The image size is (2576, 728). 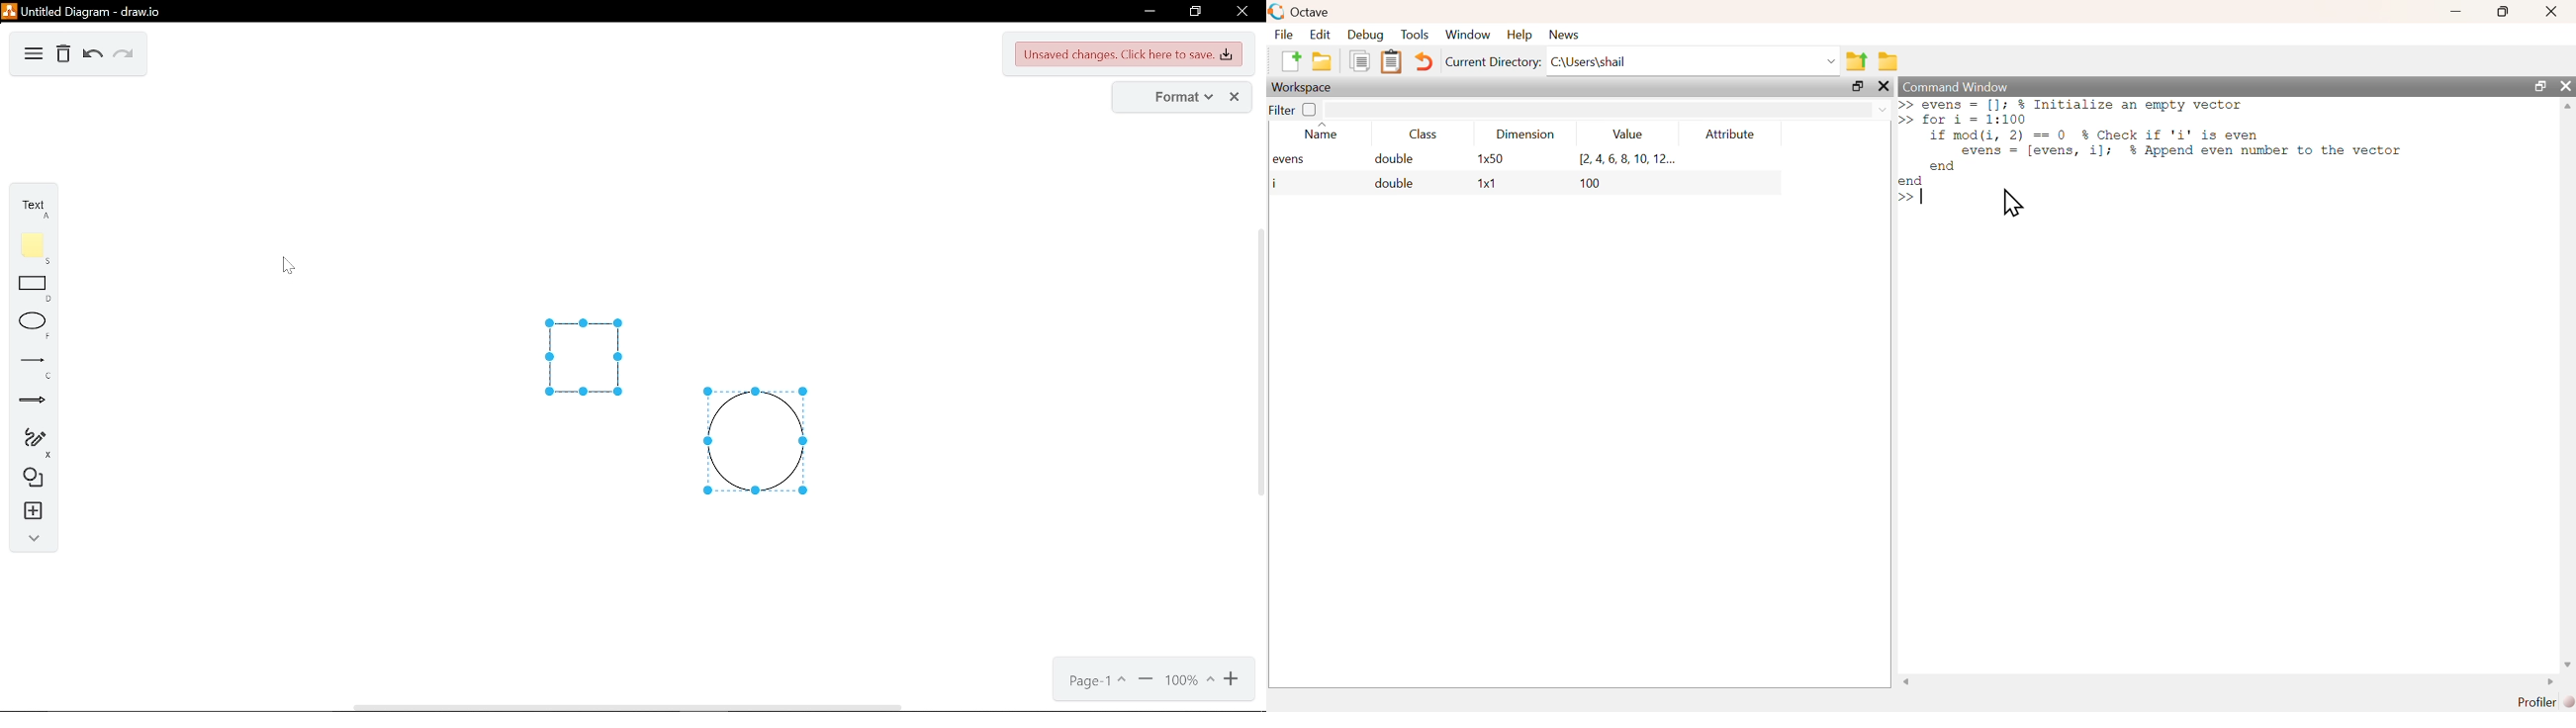 I want to click on delete, so click(x=64, y=56).